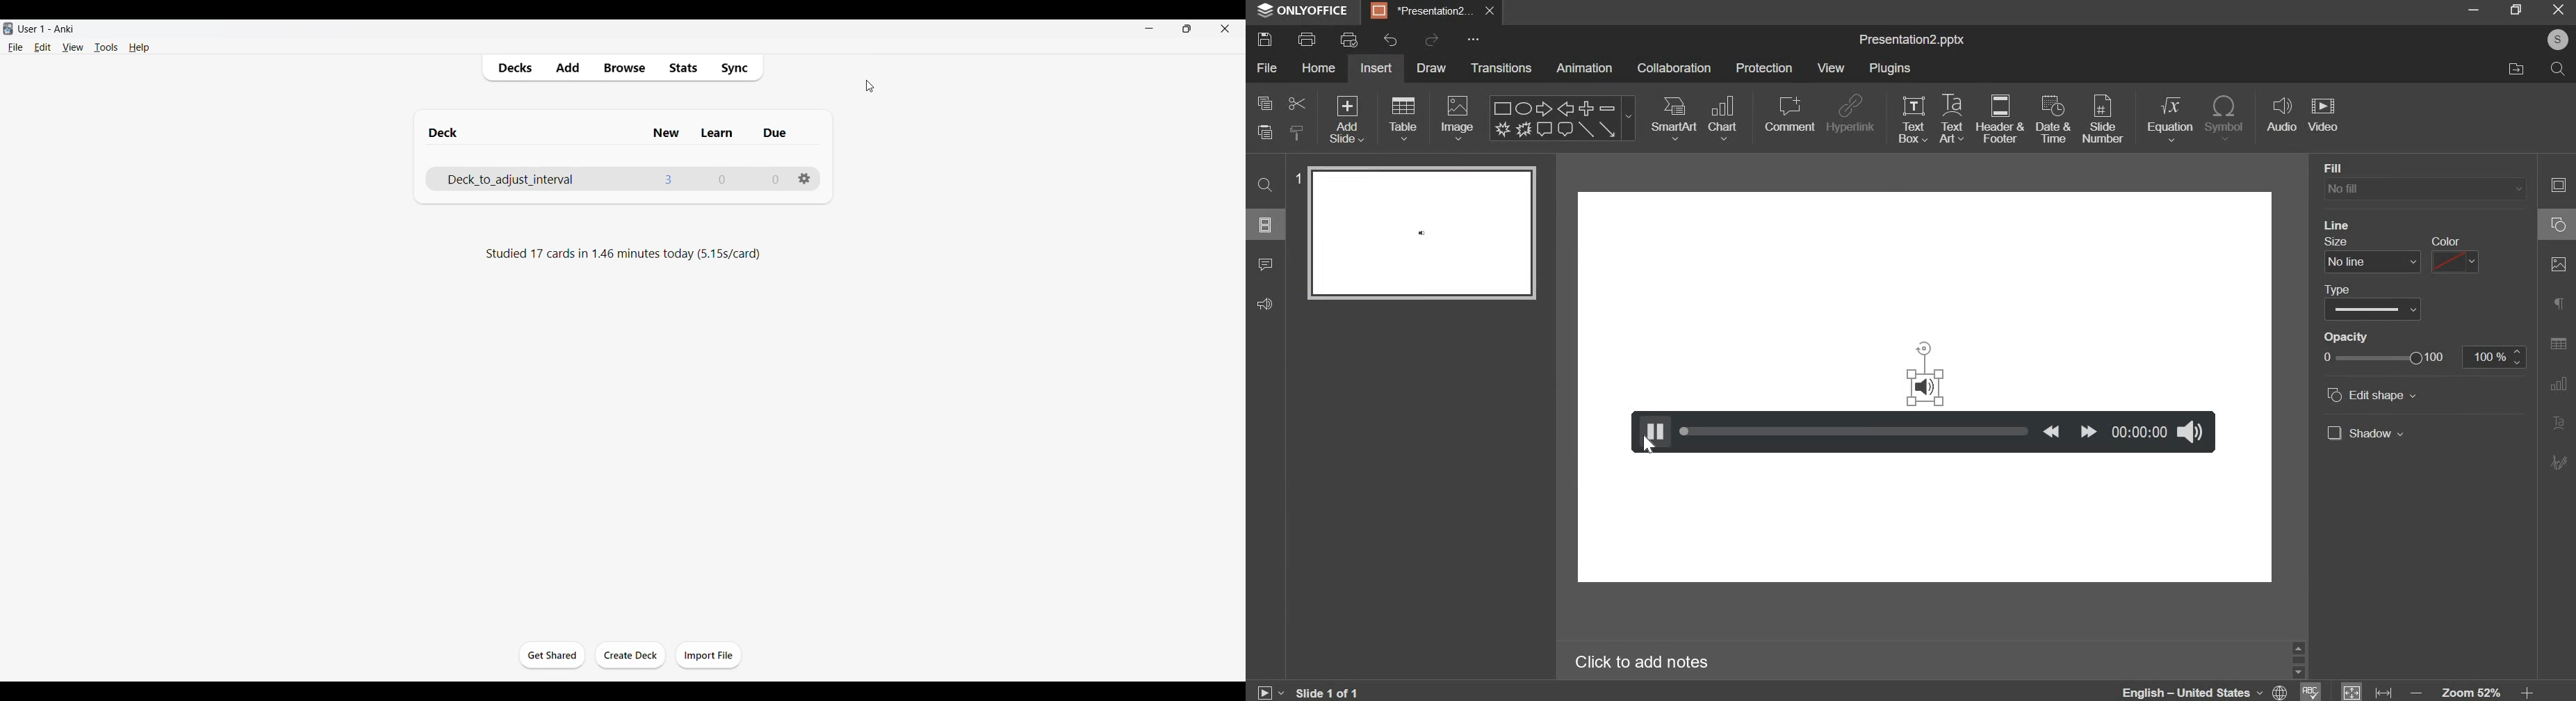 This screenshot has width=2576, height=728. What do you see at coordinates (532, 134) in the screenshot?
I see `Deck column` at bounding box center [532, 134].